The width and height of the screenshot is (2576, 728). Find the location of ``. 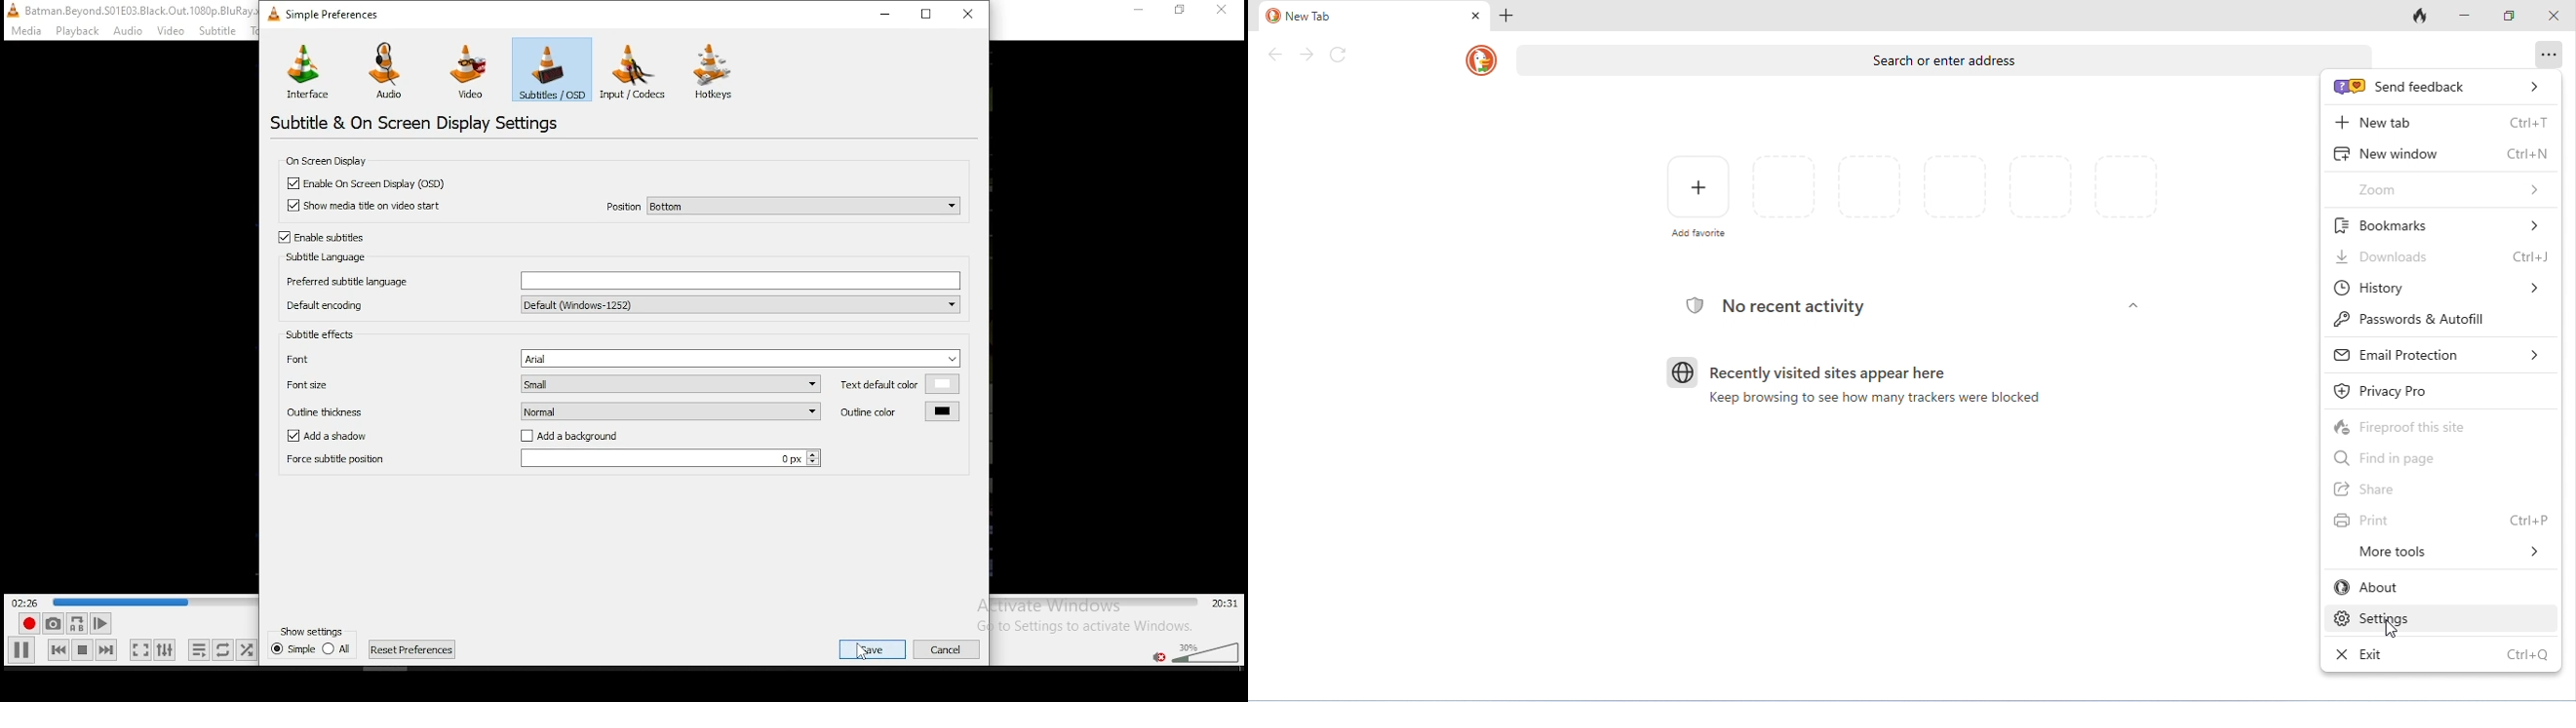

 is located at coordinates (1138, 14).